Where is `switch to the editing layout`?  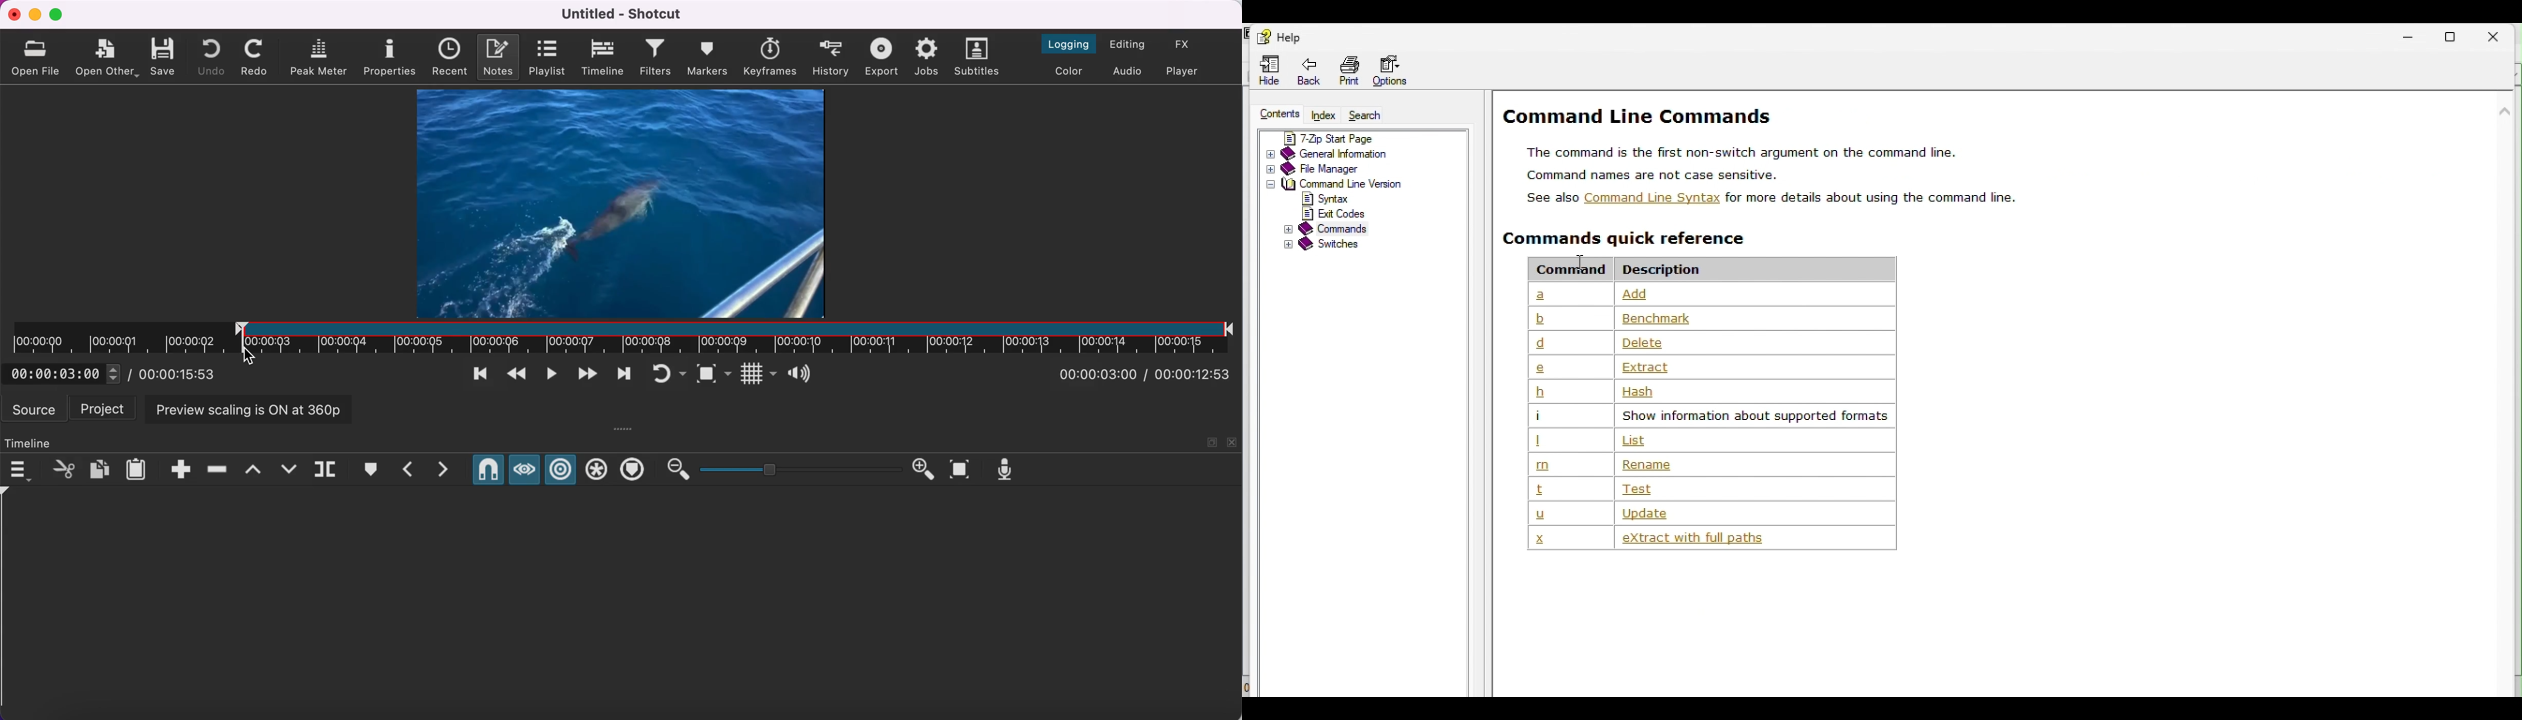 switch to the editing layout is located at coordinates (1131, 44).